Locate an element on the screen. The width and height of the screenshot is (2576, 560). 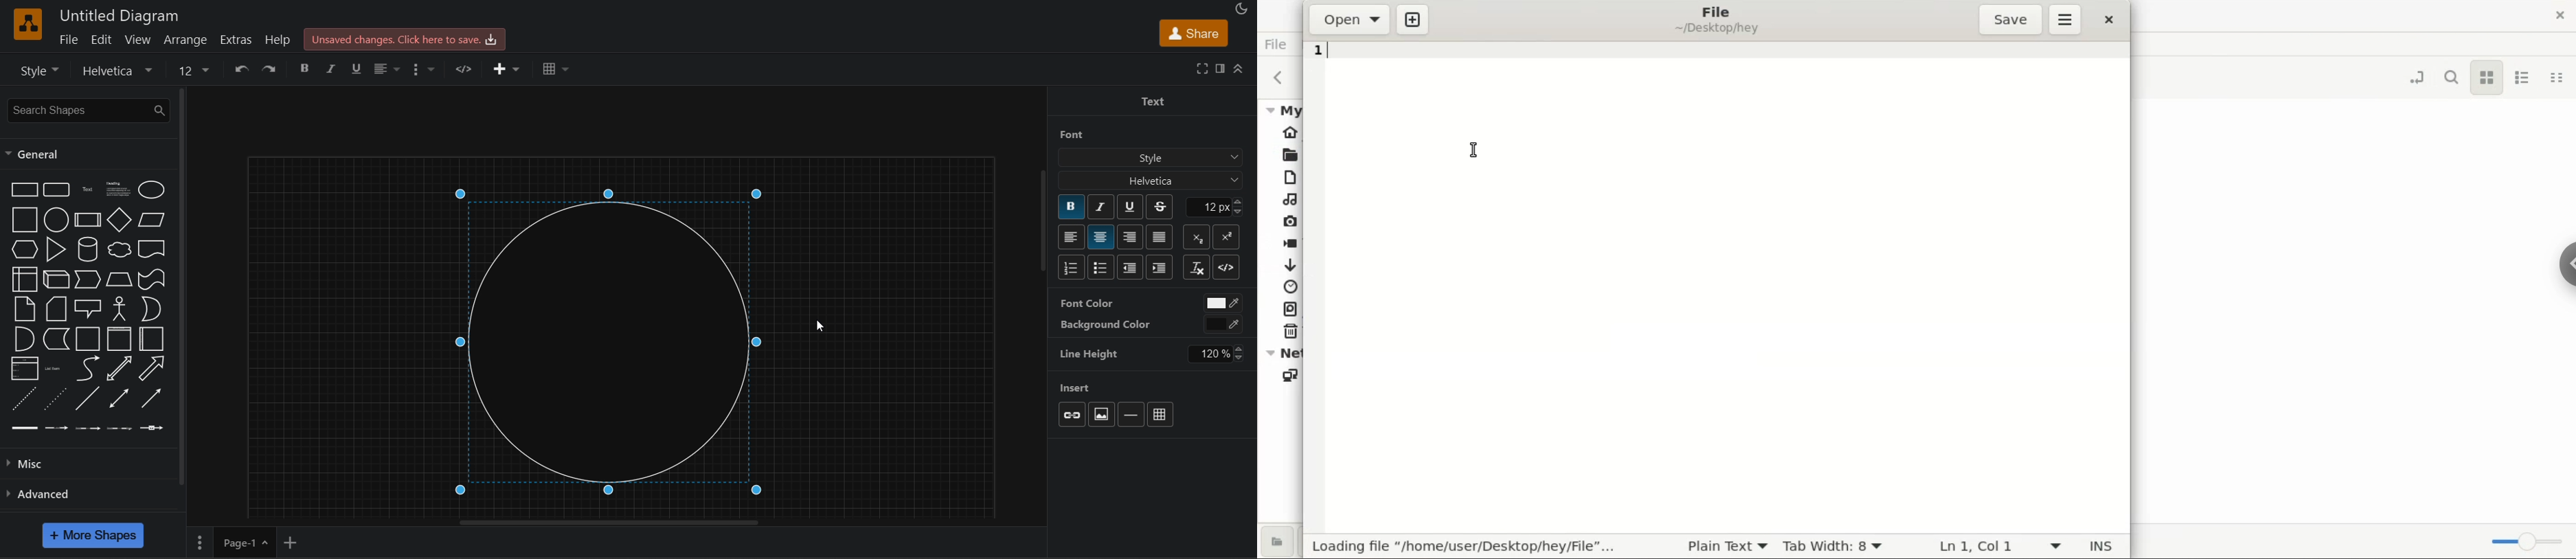
Connector 1 is located at coordinates (22, 426).